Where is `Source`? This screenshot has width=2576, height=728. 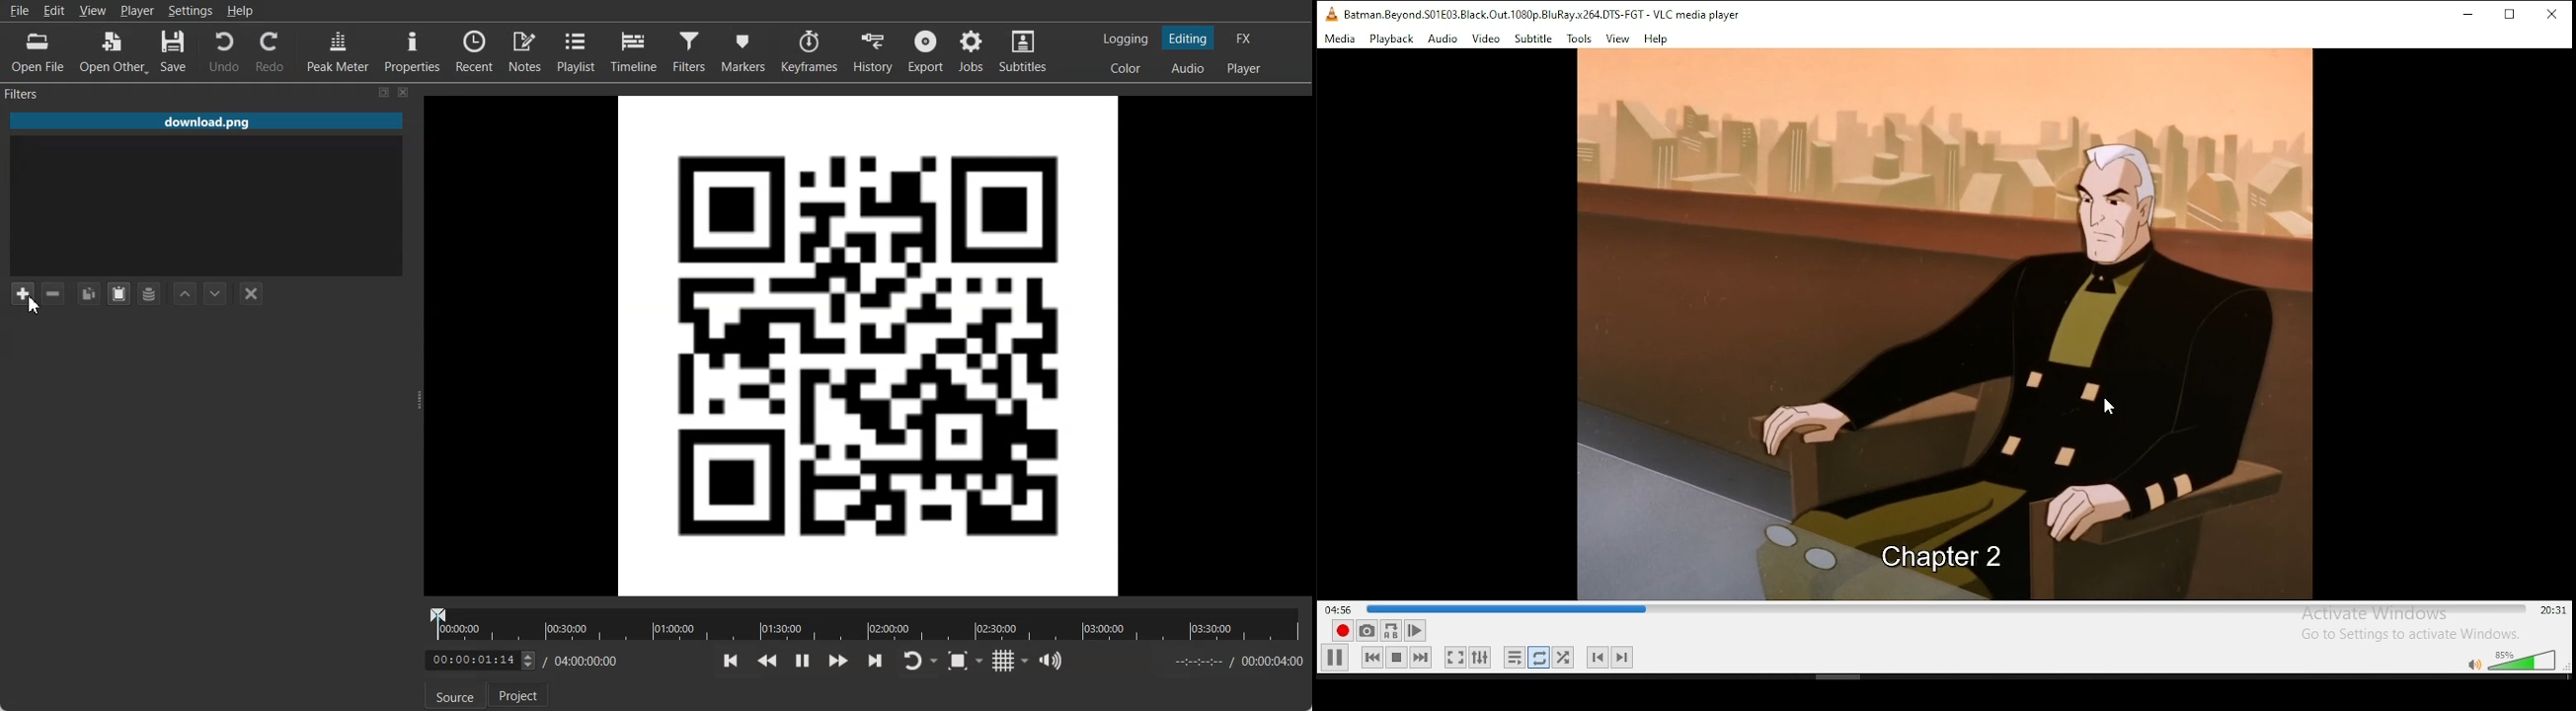
Source is located at coordinates (451, 697).